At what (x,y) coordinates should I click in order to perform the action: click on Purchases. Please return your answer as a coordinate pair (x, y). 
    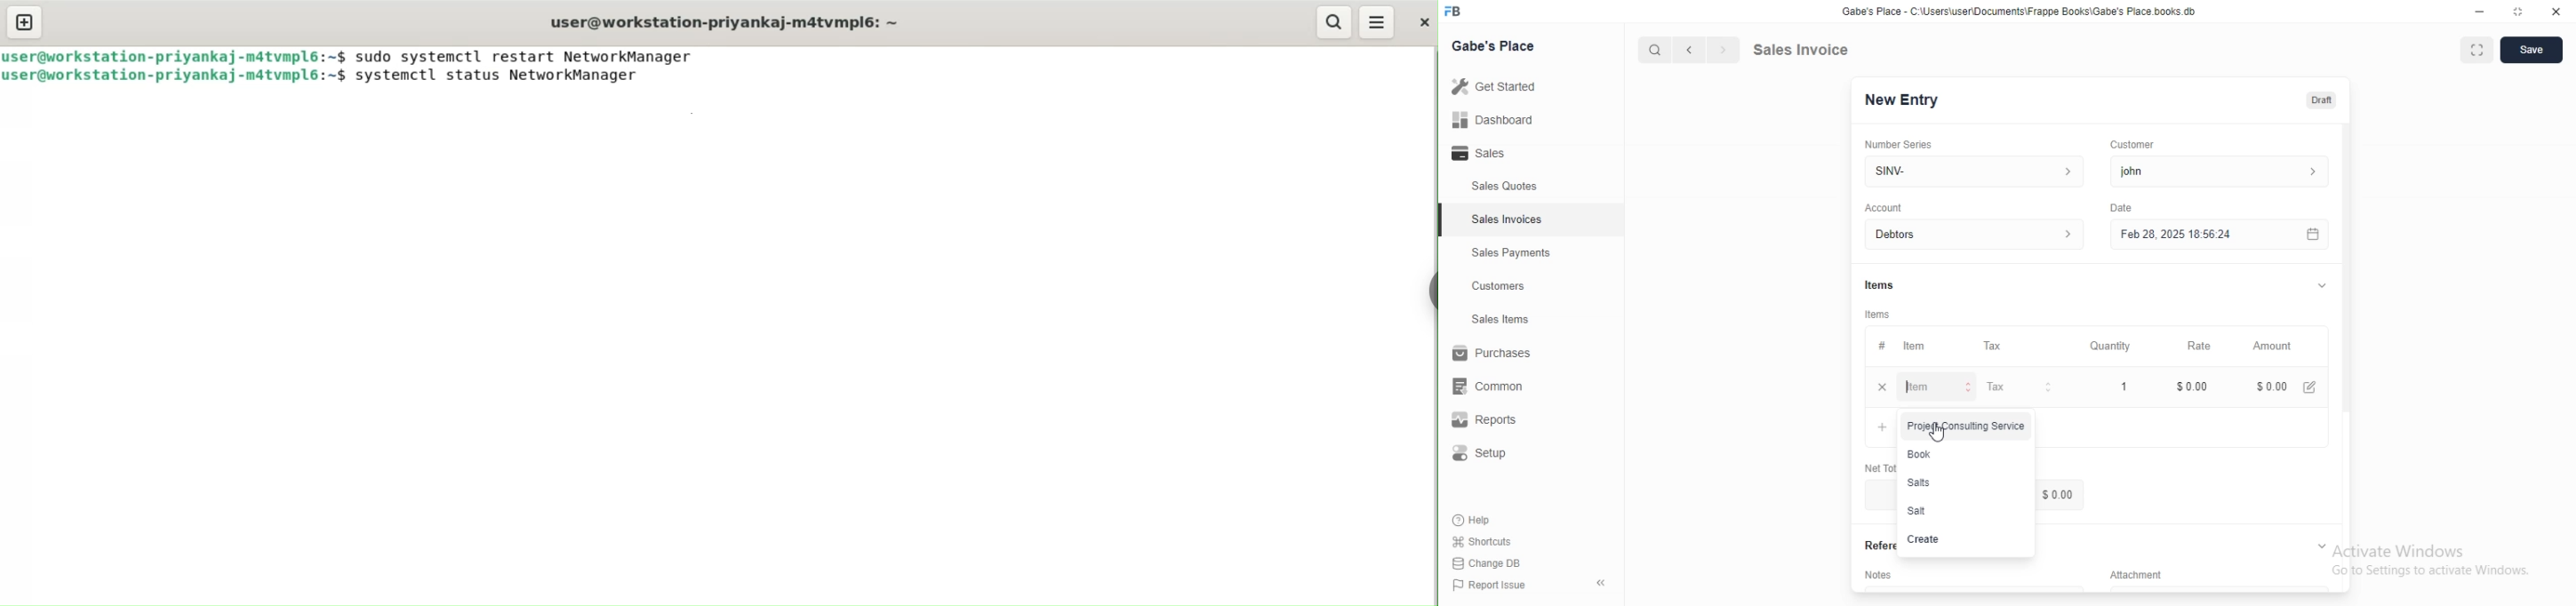
    Looking at the image, I should click on (1495, 355).